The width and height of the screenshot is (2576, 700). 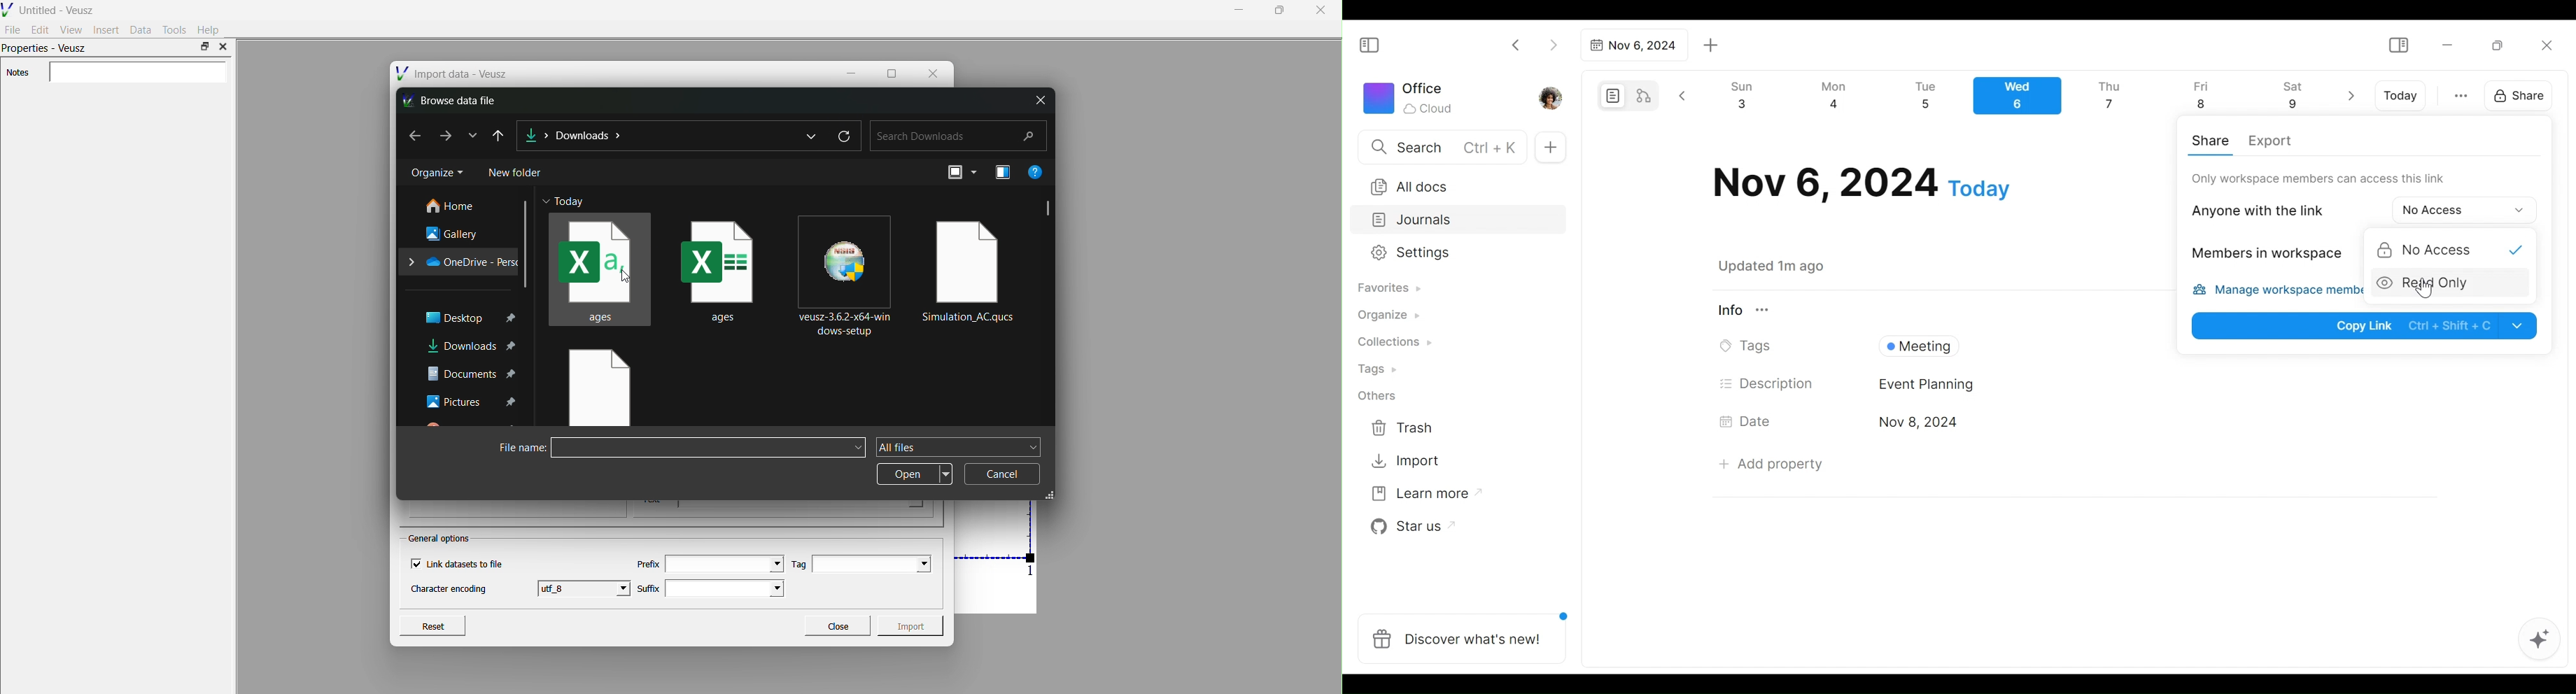 I want to click on Downloads, so click(x=471, y=347).